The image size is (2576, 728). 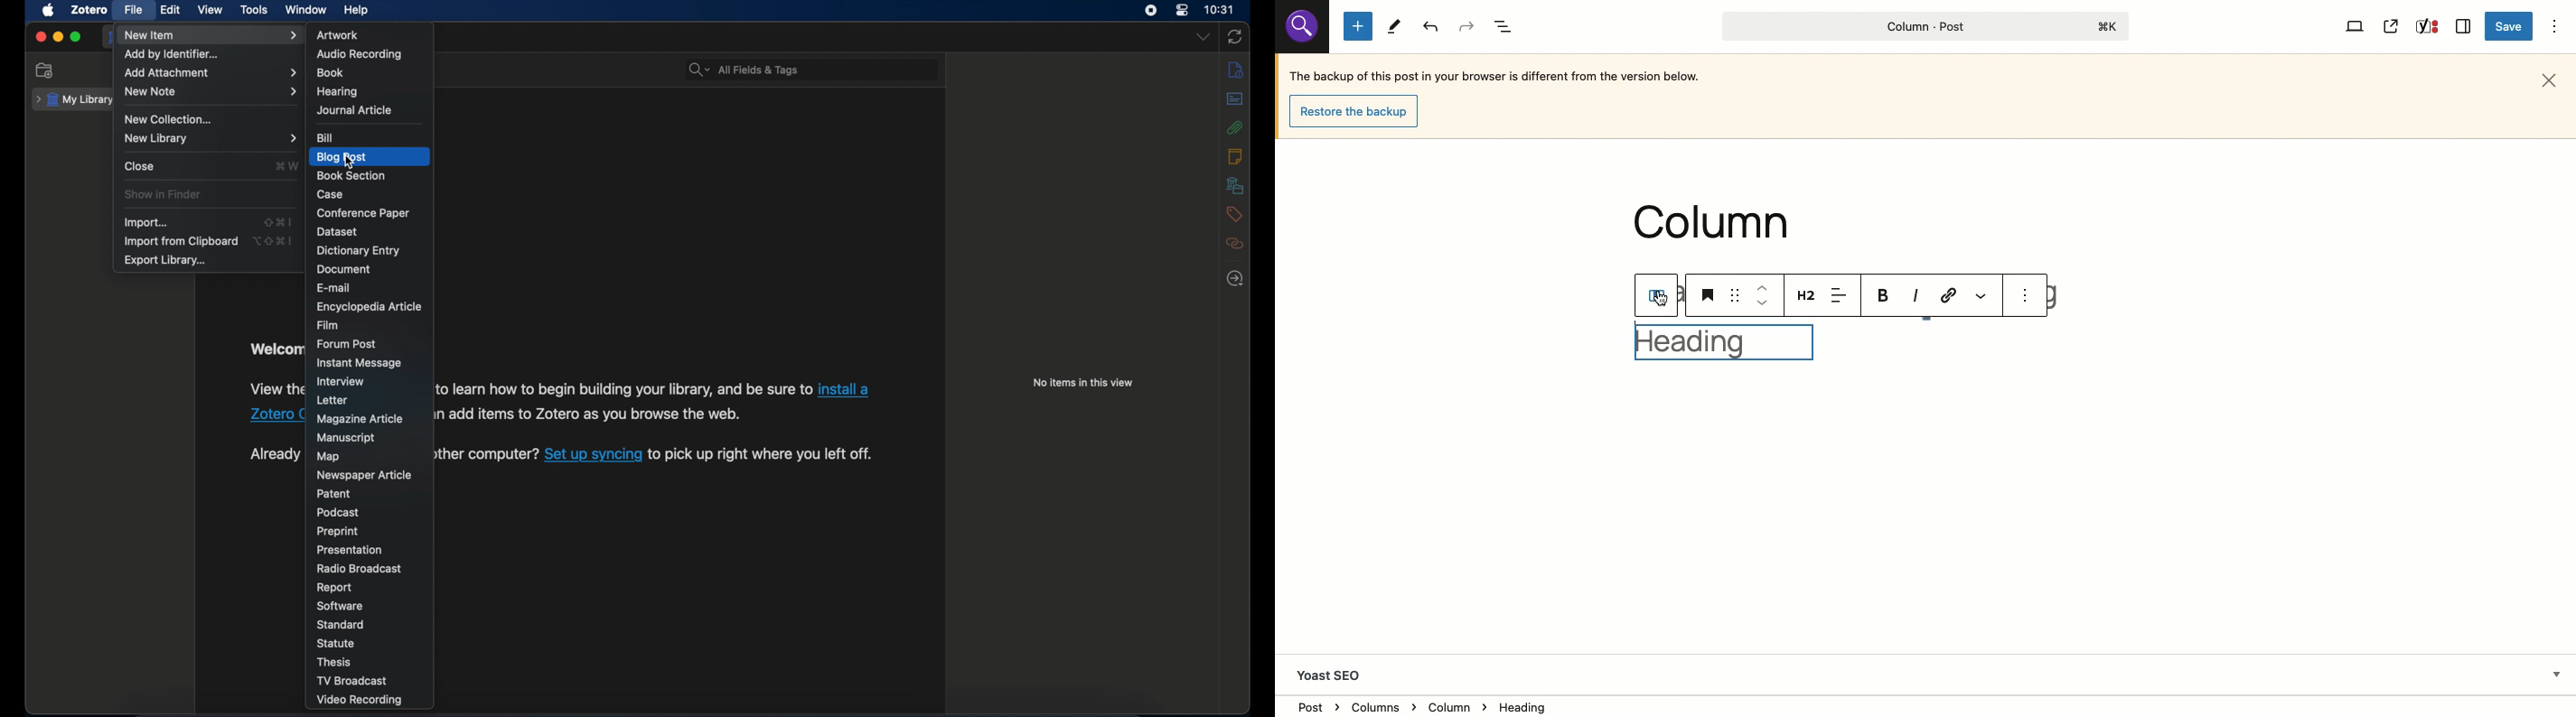 I want to click on Link, so click(x=1950, y=294).